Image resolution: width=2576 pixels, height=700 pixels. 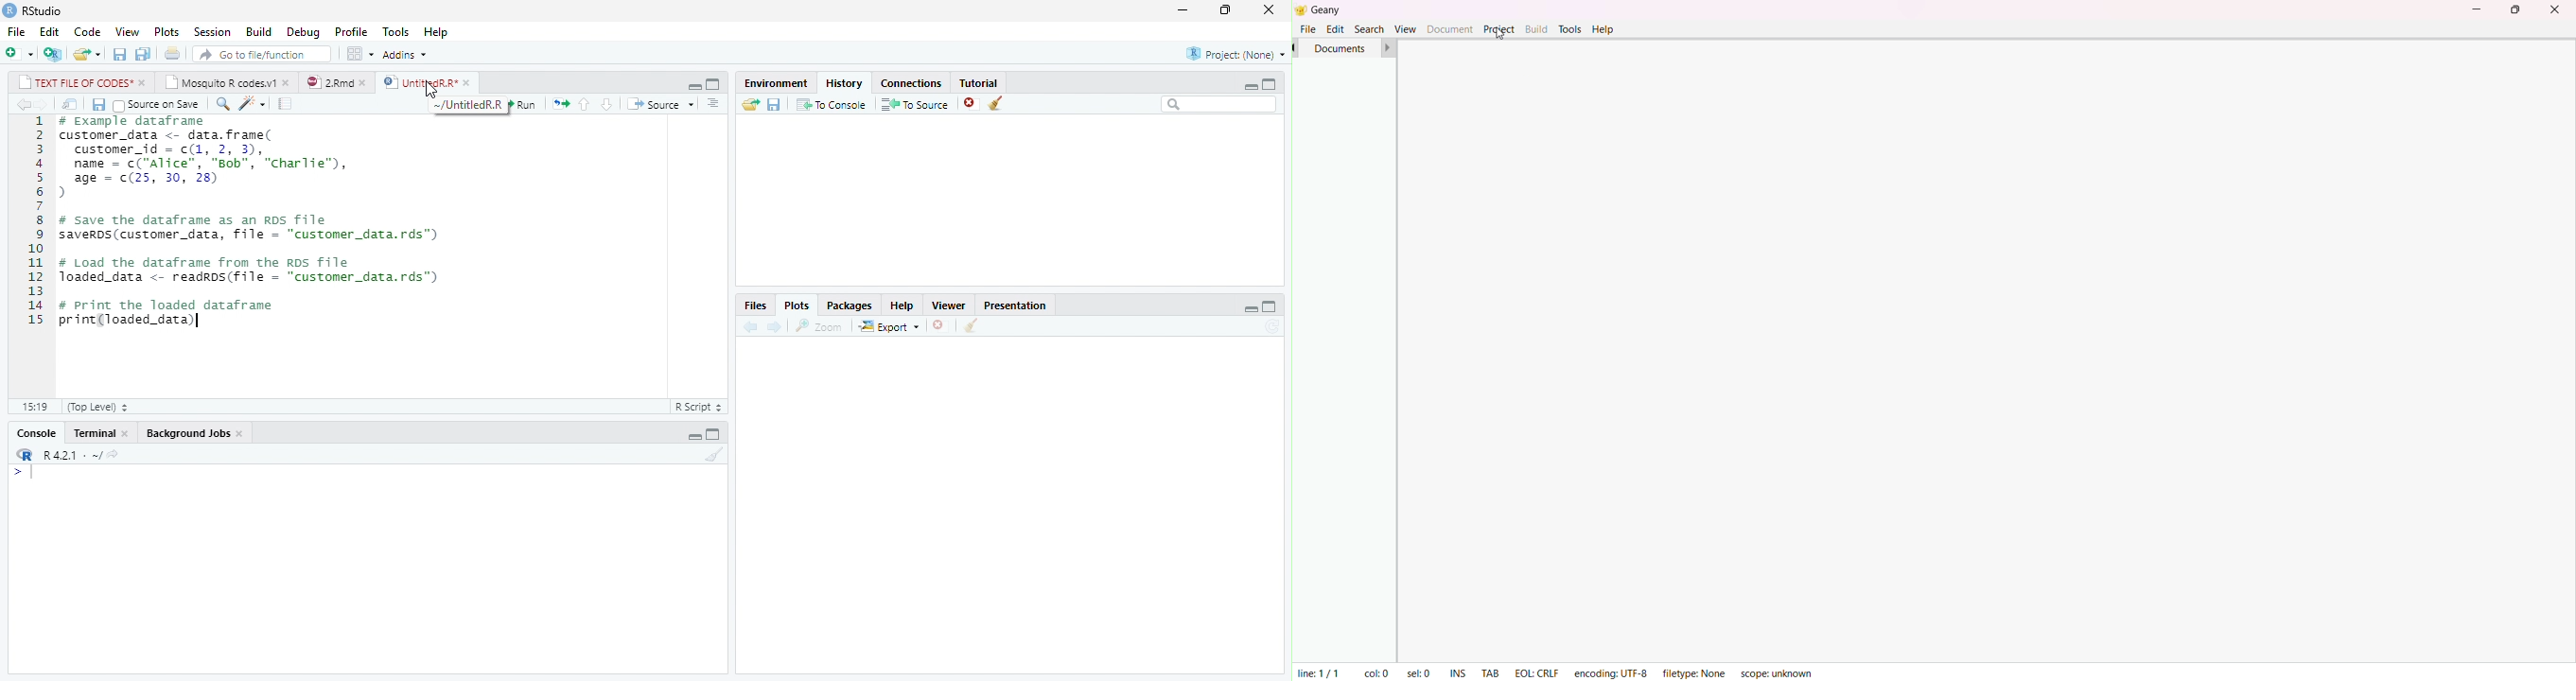 I want to click on Debug, so click(x=304, y=32).